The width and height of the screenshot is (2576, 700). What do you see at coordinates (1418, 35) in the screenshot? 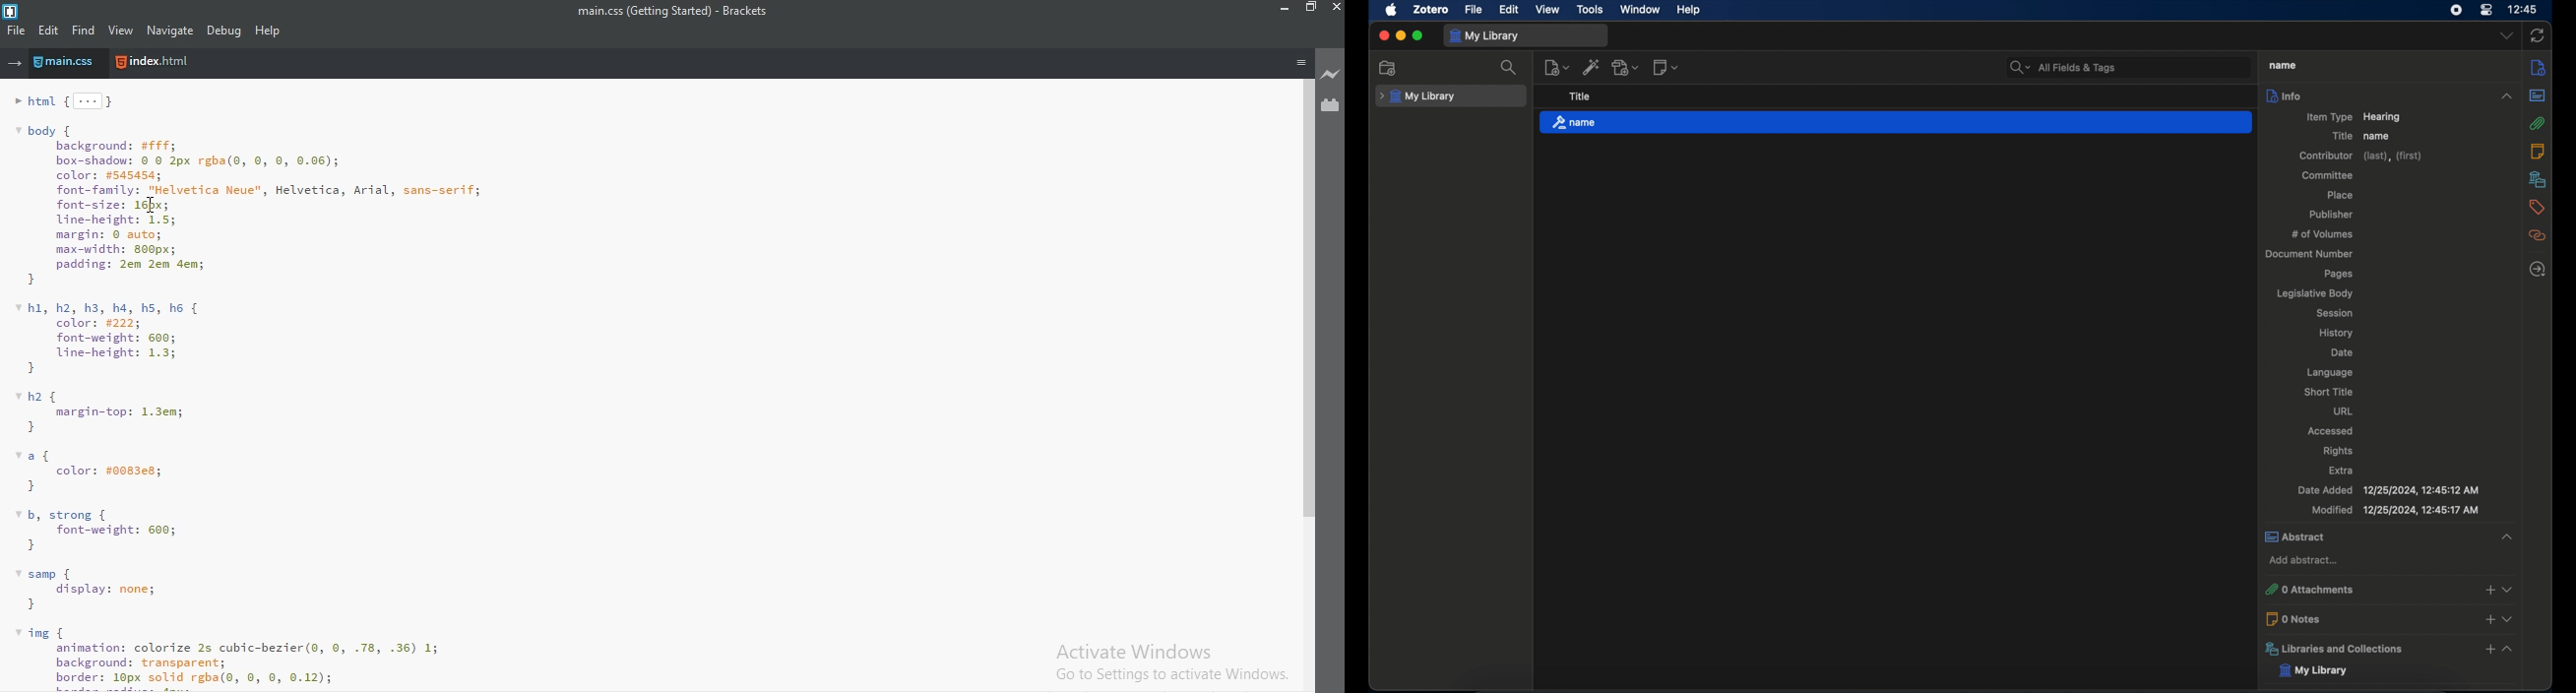
I see `maximize` at bounding box center [1418, 35].